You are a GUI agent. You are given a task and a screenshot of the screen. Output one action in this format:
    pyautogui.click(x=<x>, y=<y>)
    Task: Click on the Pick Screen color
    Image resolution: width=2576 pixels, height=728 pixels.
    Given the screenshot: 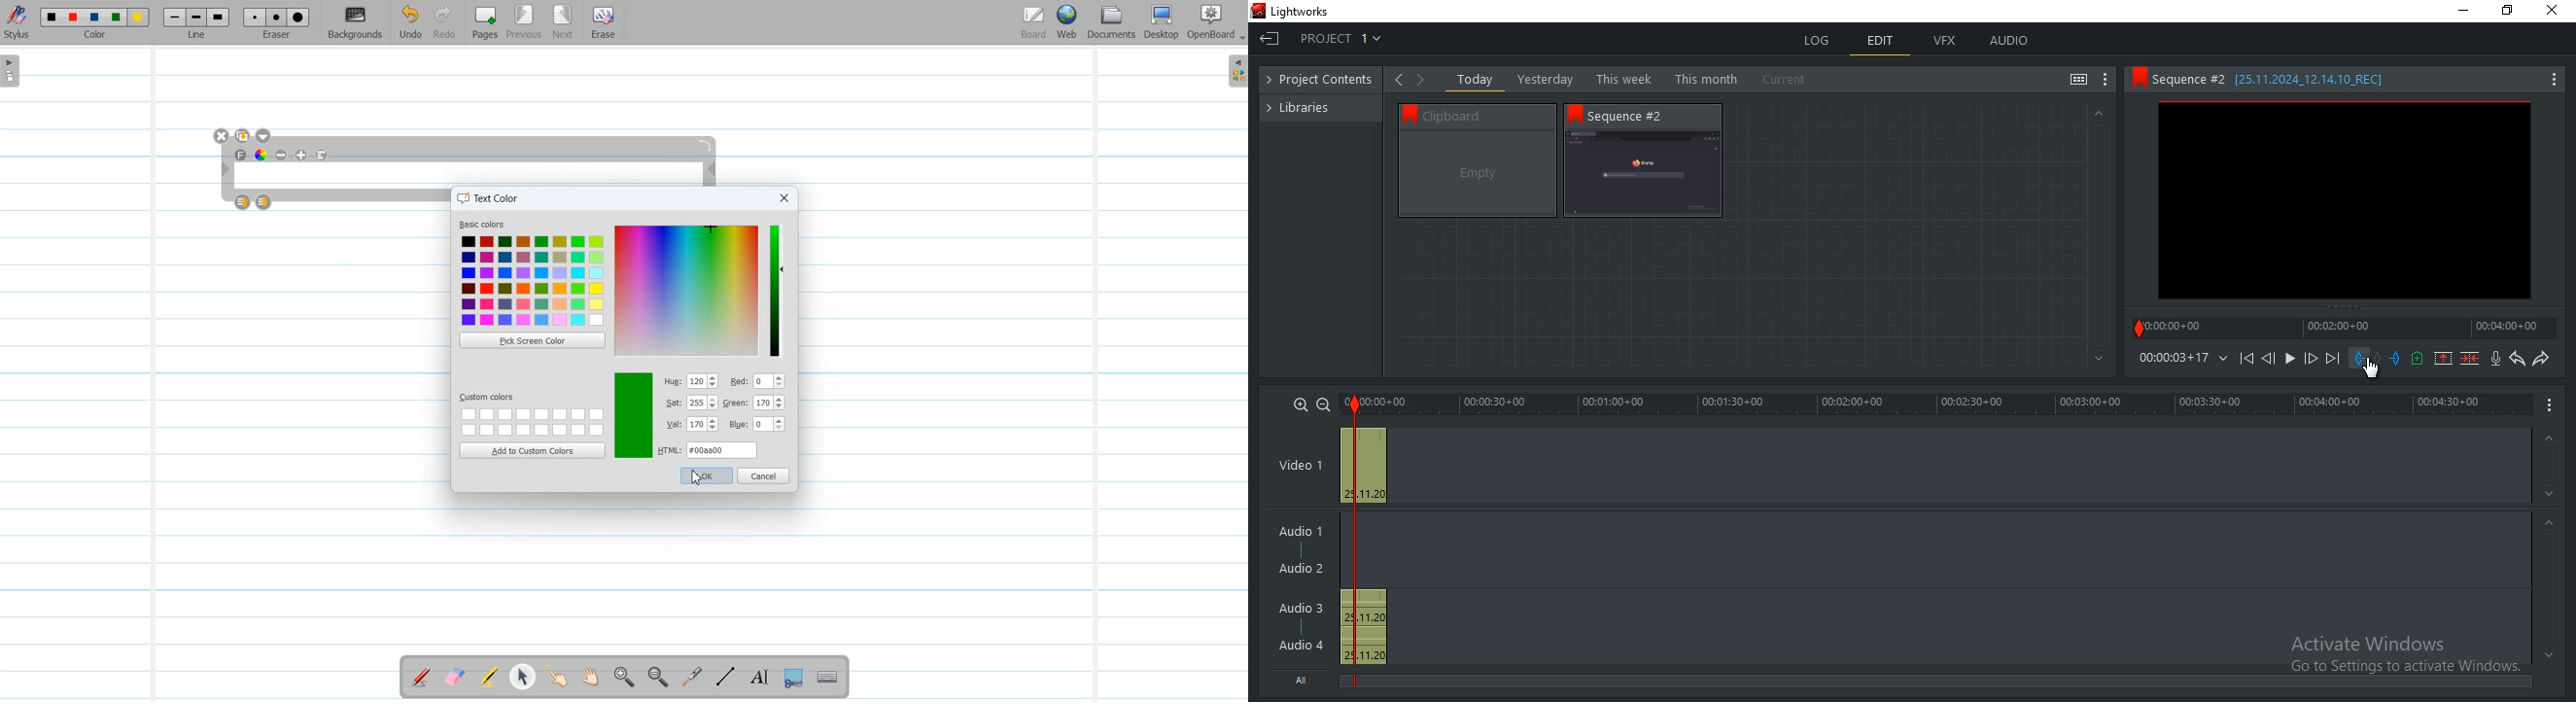 What is the action you would take?
    pyautogui.click(x=532, y=340)
    